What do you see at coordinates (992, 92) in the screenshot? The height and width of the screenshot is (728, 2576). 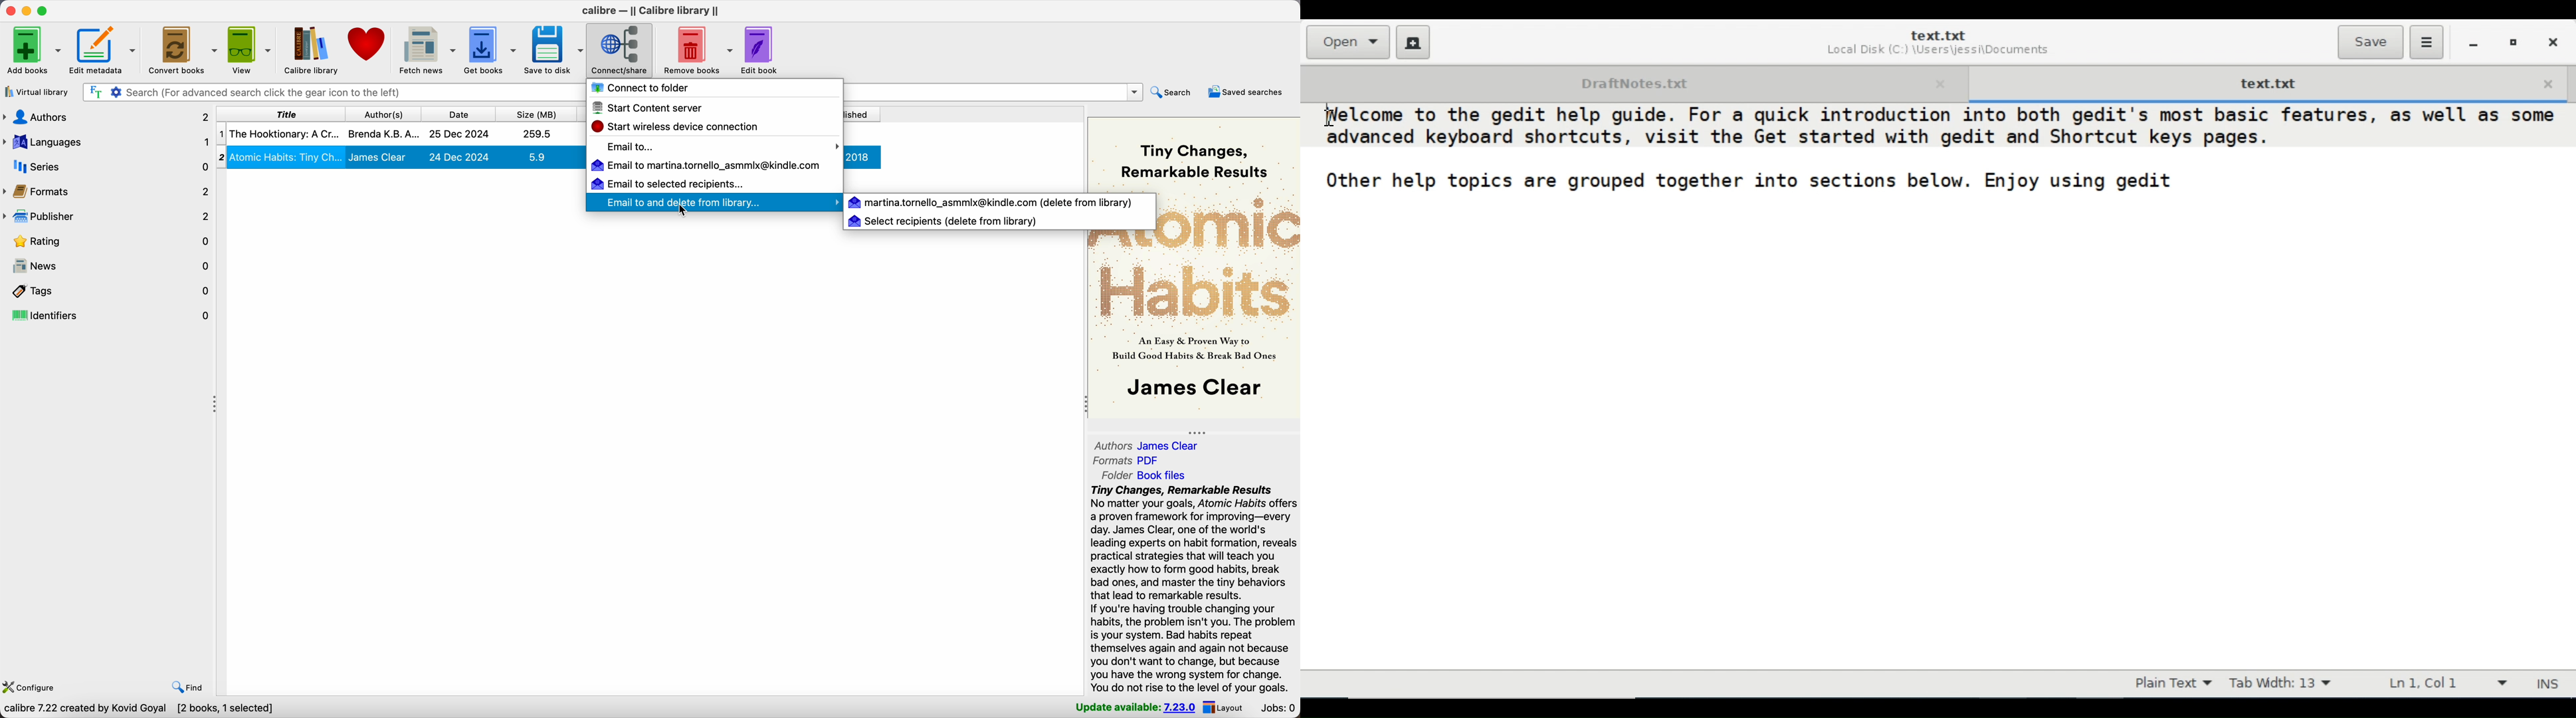 I see `search bar` at bounding box center [992, 92].